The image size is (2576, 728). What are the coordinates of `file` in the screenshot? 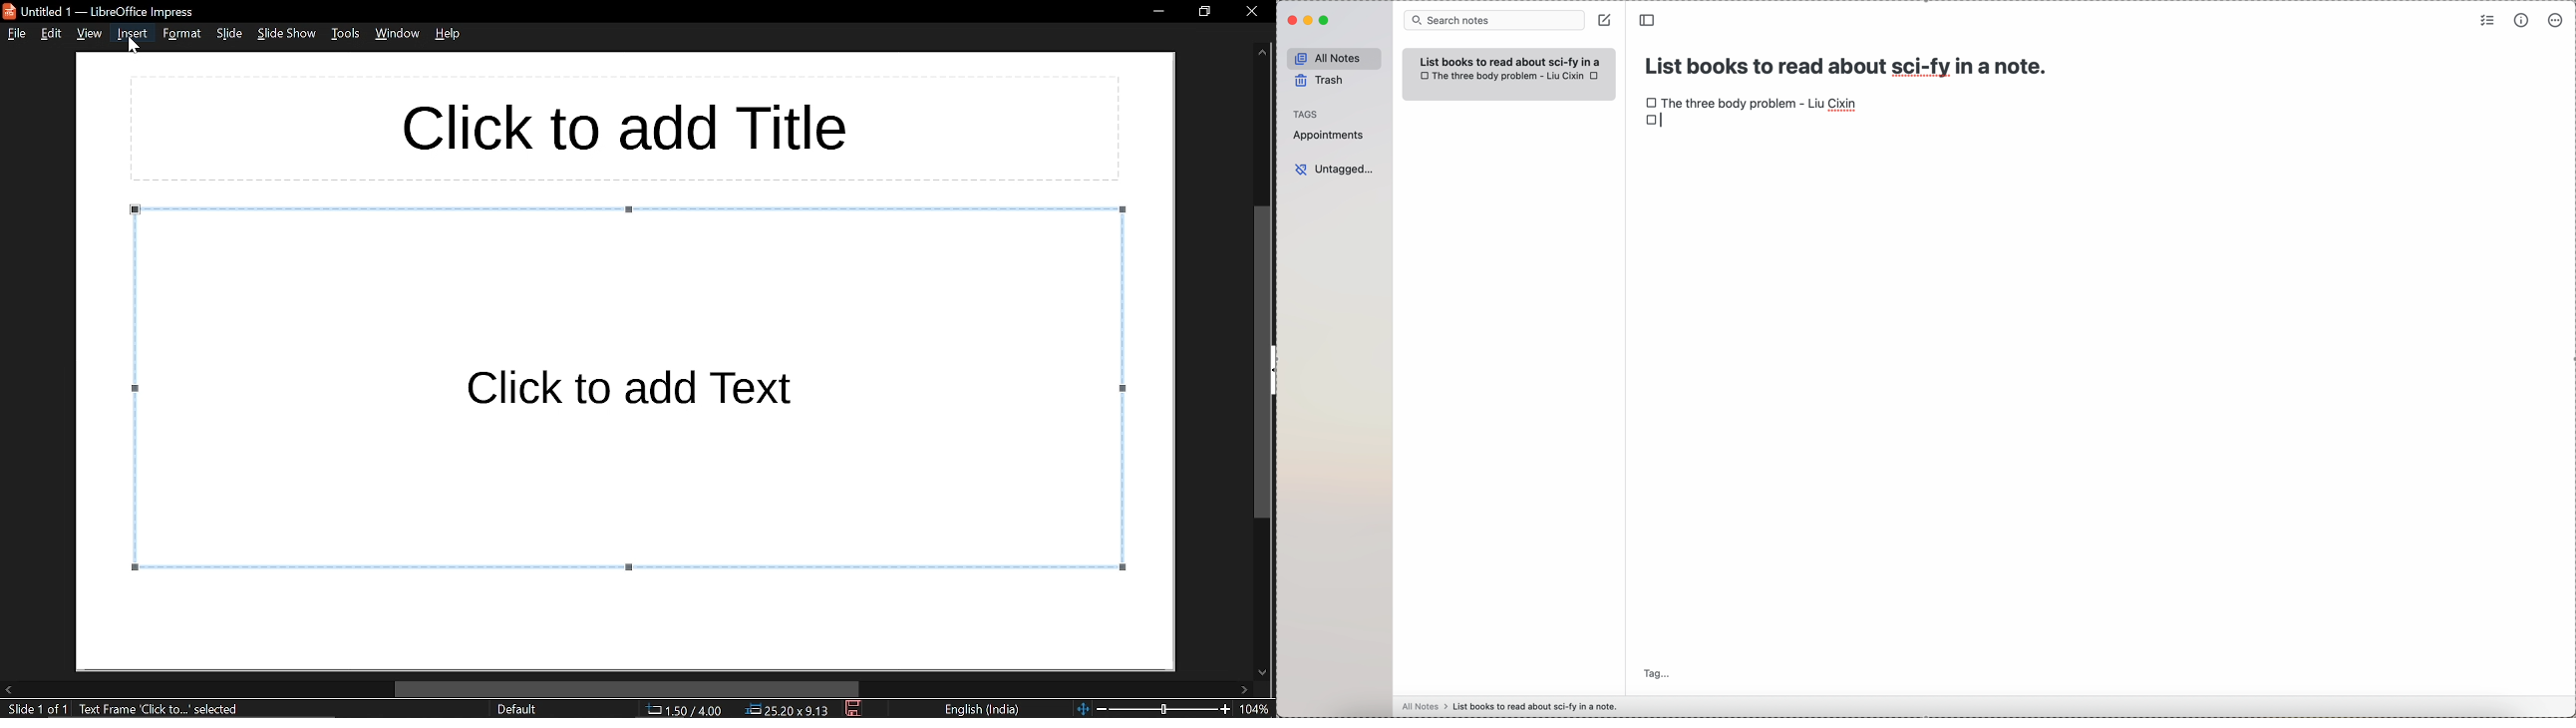 It's located at (15, 34).